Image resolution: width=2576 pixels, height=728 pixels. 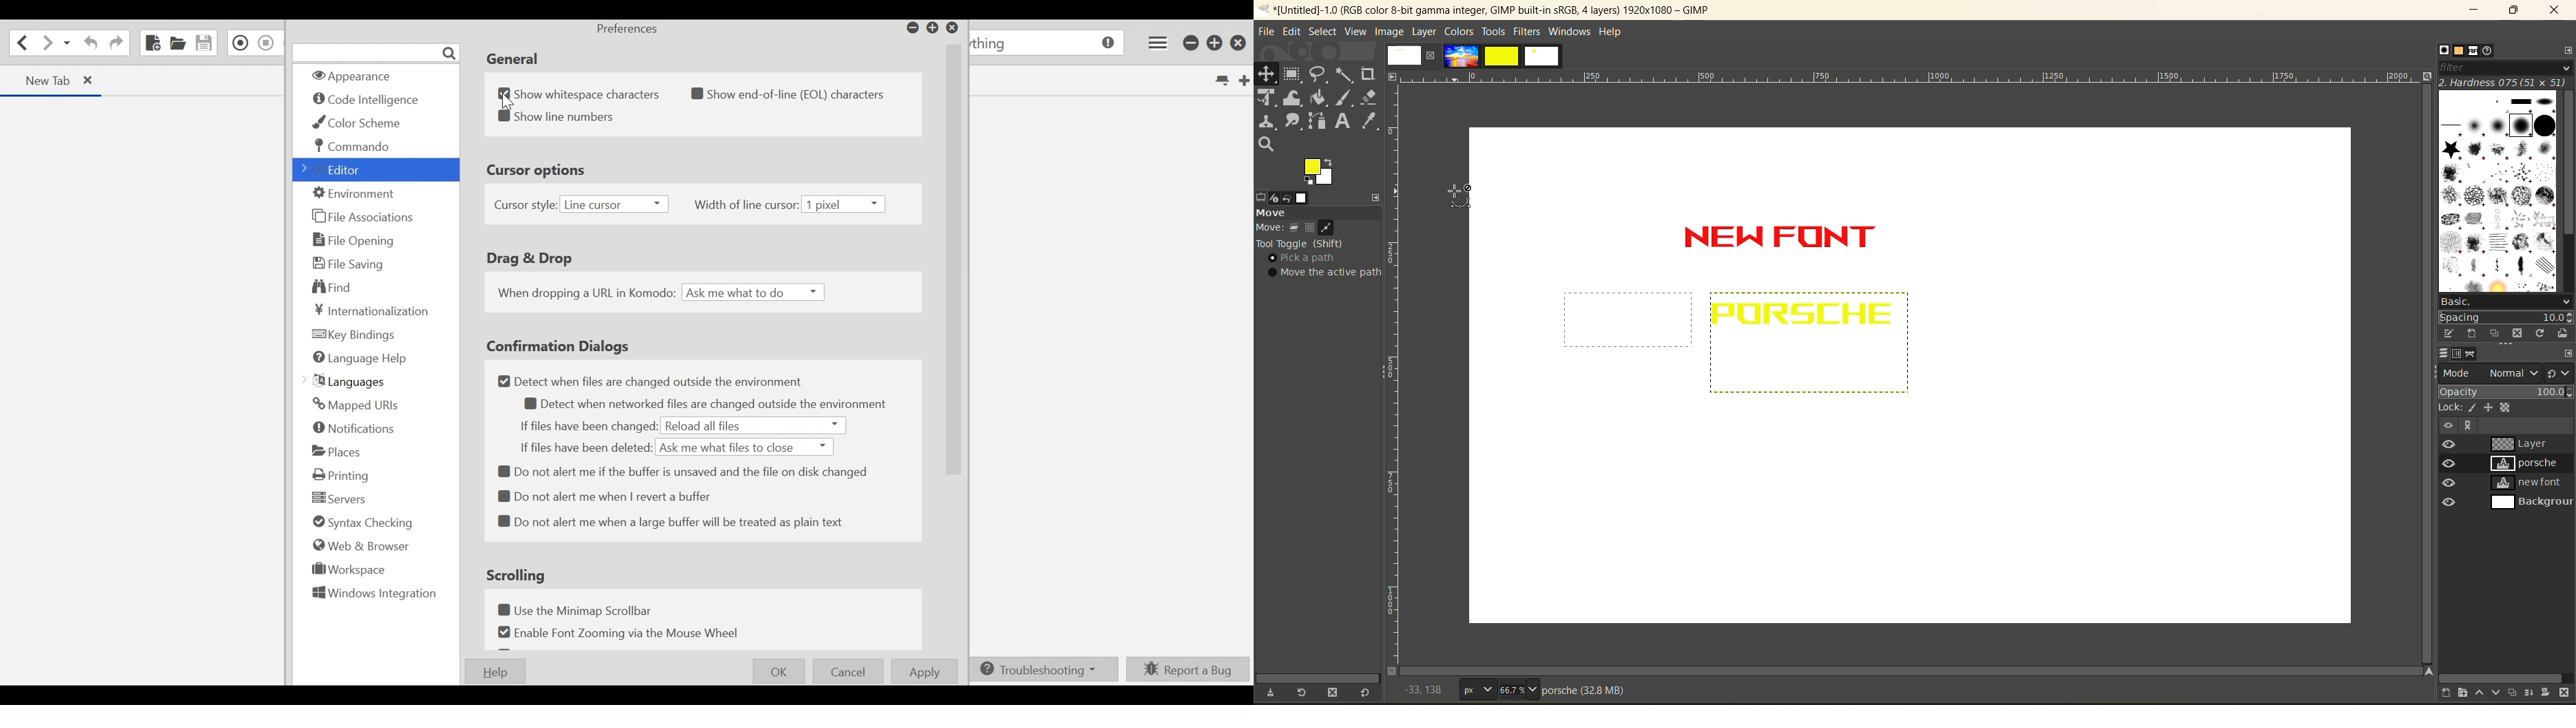 What do you see at coordinates (1244, 79) in the screenshot?
I see `New Tab` at bounding box center [1244, 79].